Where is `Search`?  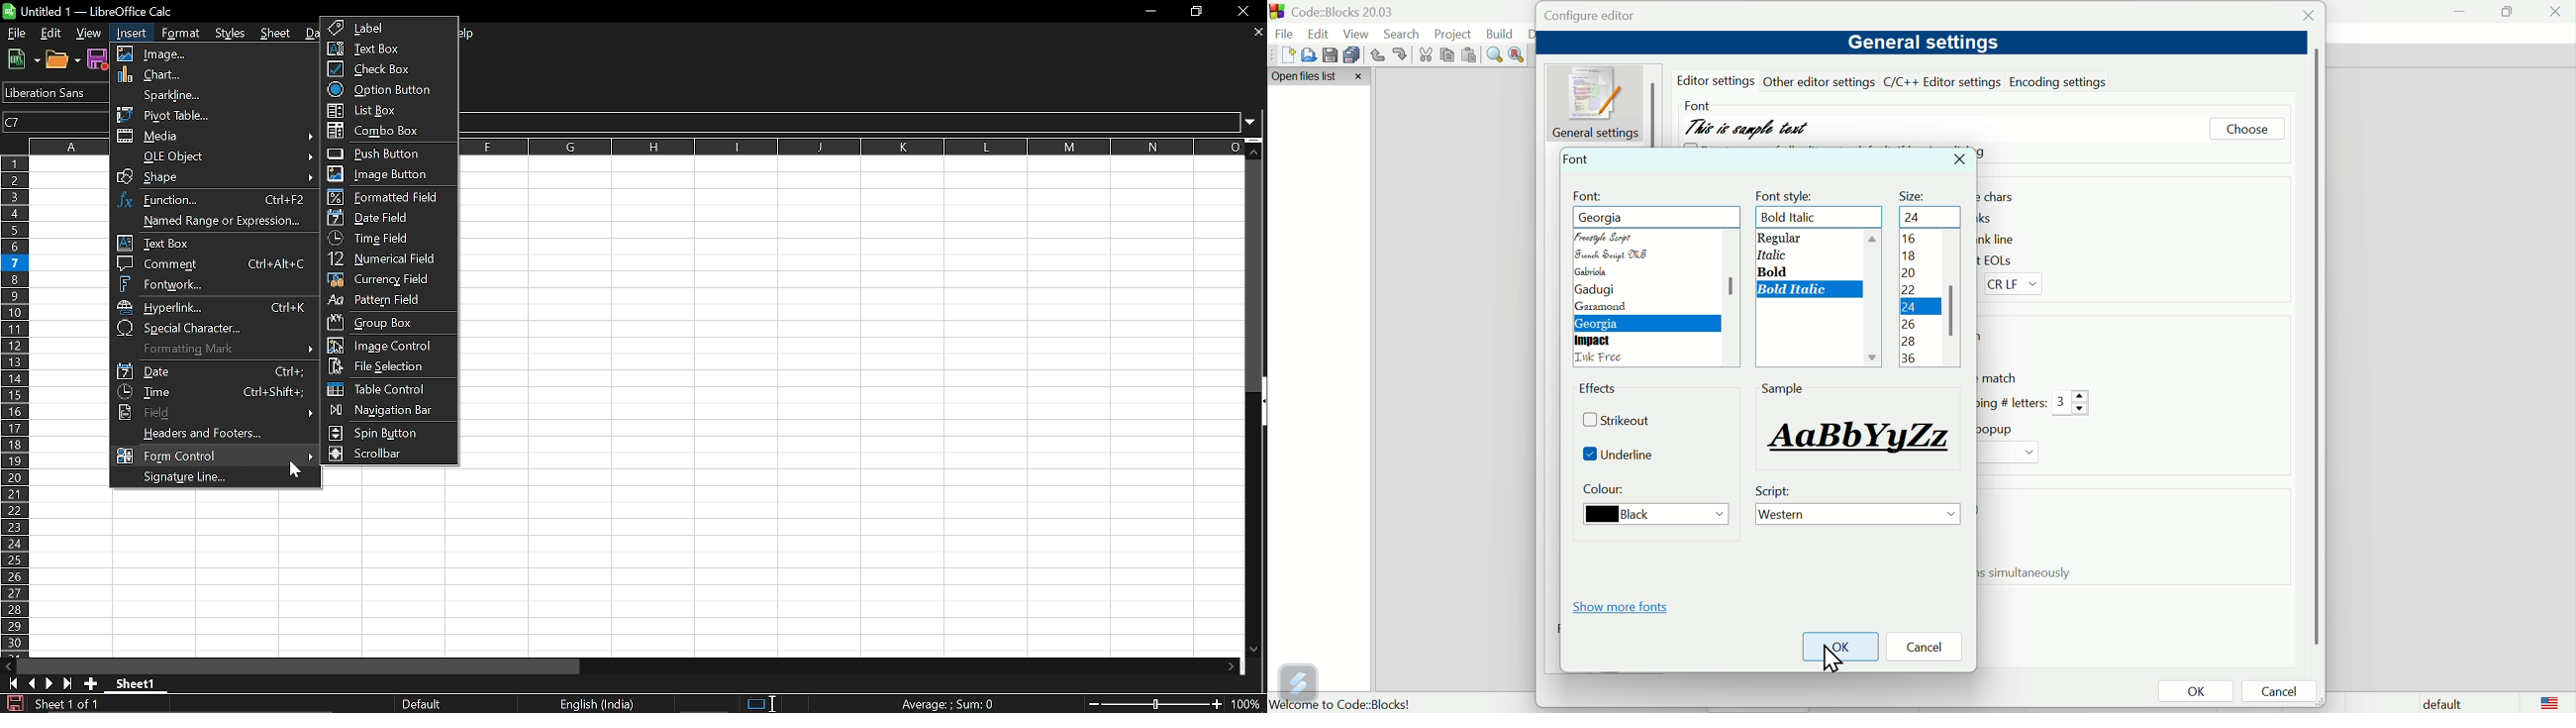 Search is located at coordinates (1405, 34).